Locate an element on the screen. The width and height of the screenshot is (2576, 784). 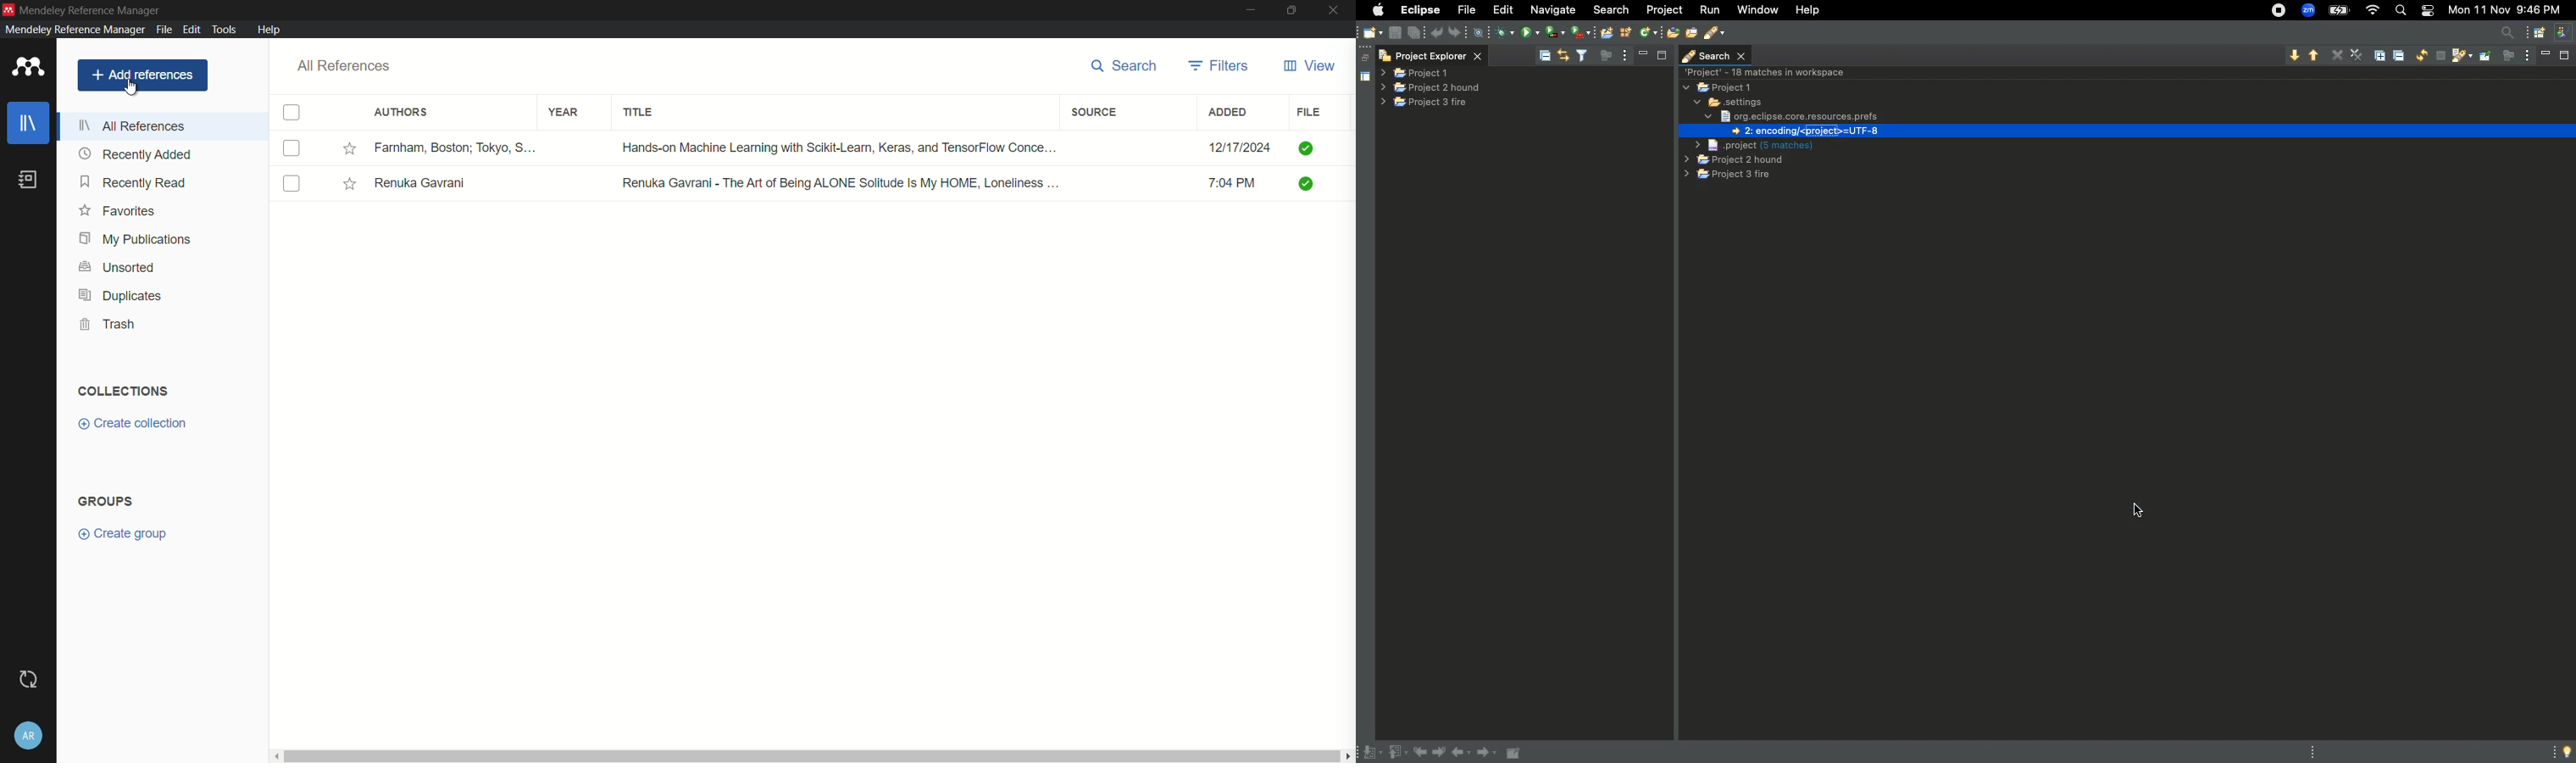
Farnham, Boston; Tokyo, S... is located at coordinates (460, 147).